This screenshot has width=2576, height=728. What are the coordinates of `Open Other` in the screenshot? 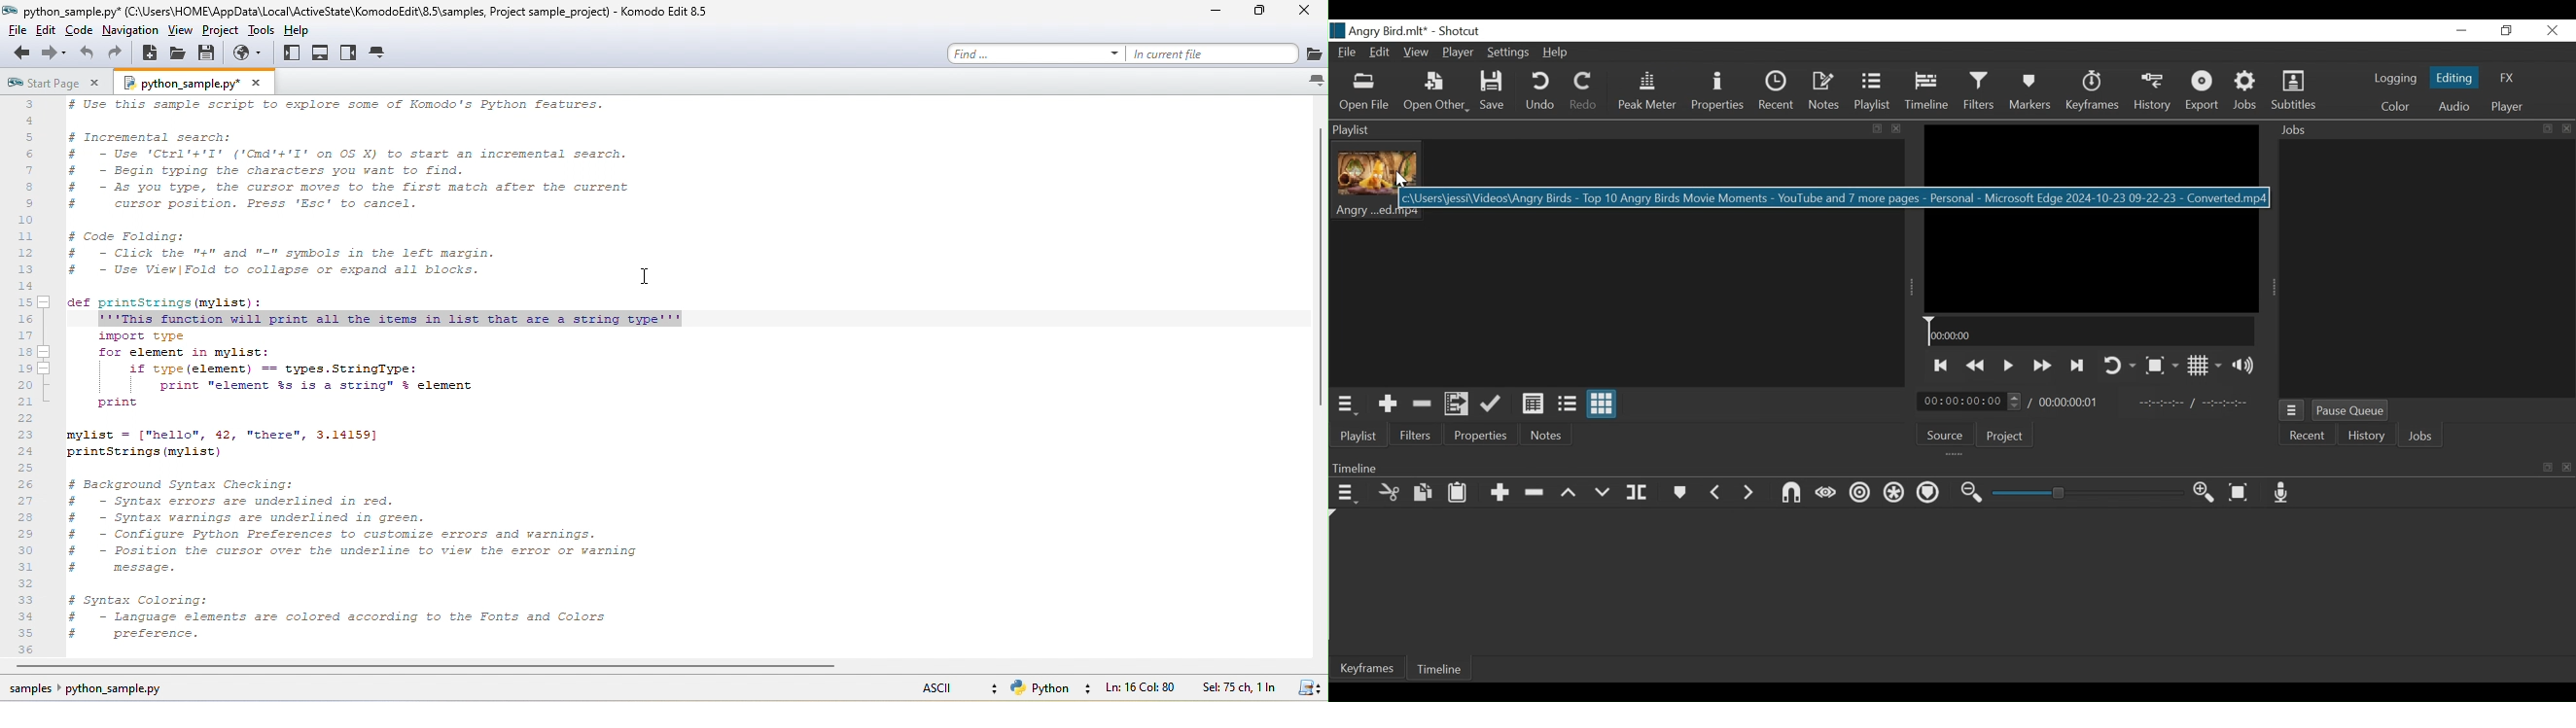 It's located at (1435, 93).